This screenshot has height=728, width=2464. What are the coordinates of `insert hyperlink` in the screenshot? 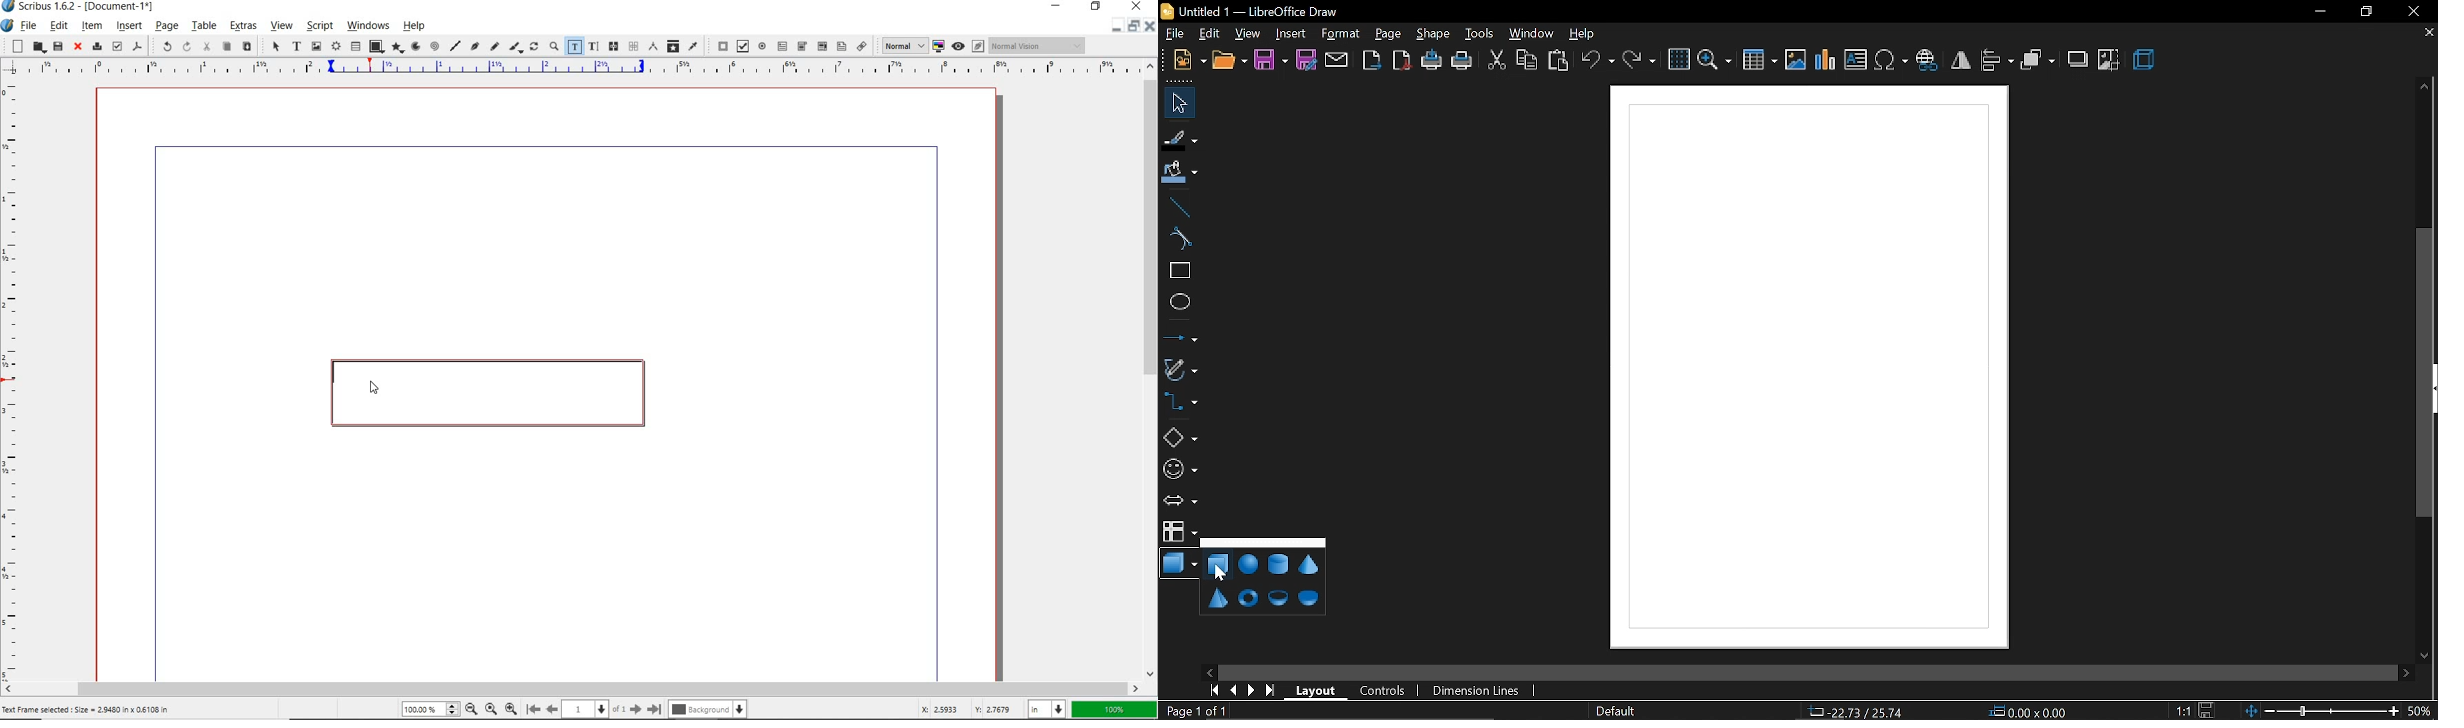 It's located at (1927, 62).